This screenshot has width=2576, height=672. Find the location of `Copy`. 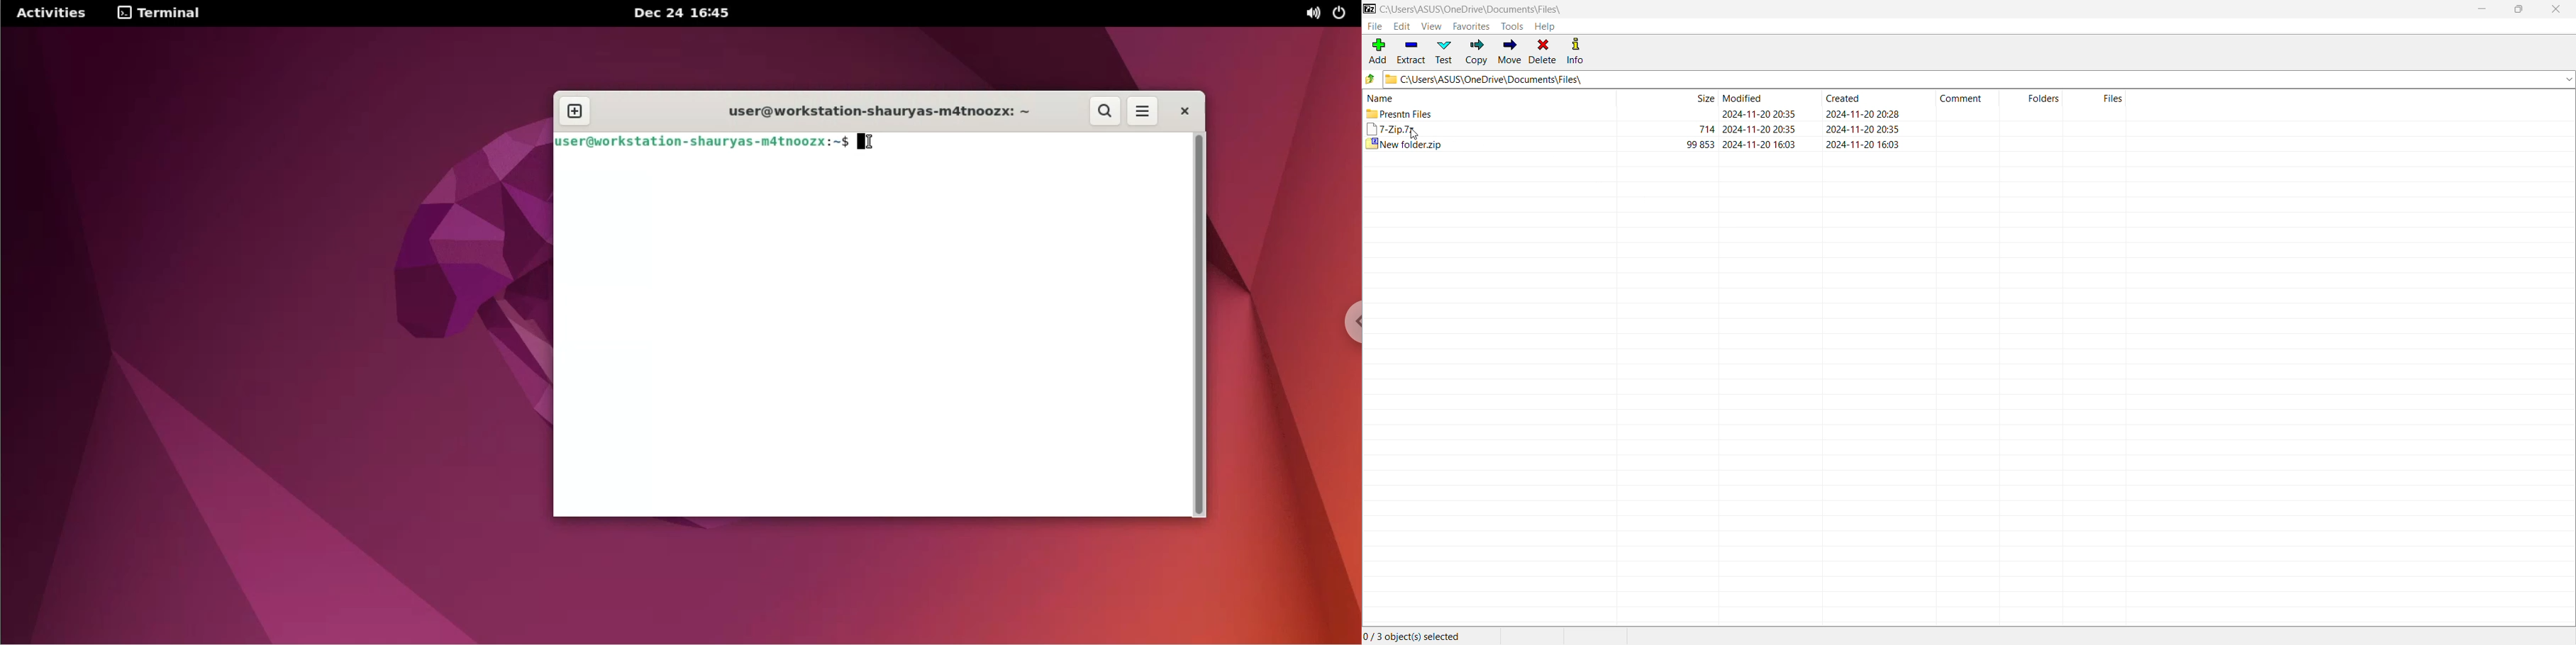

Copy is located at coordinates (1476, 51).